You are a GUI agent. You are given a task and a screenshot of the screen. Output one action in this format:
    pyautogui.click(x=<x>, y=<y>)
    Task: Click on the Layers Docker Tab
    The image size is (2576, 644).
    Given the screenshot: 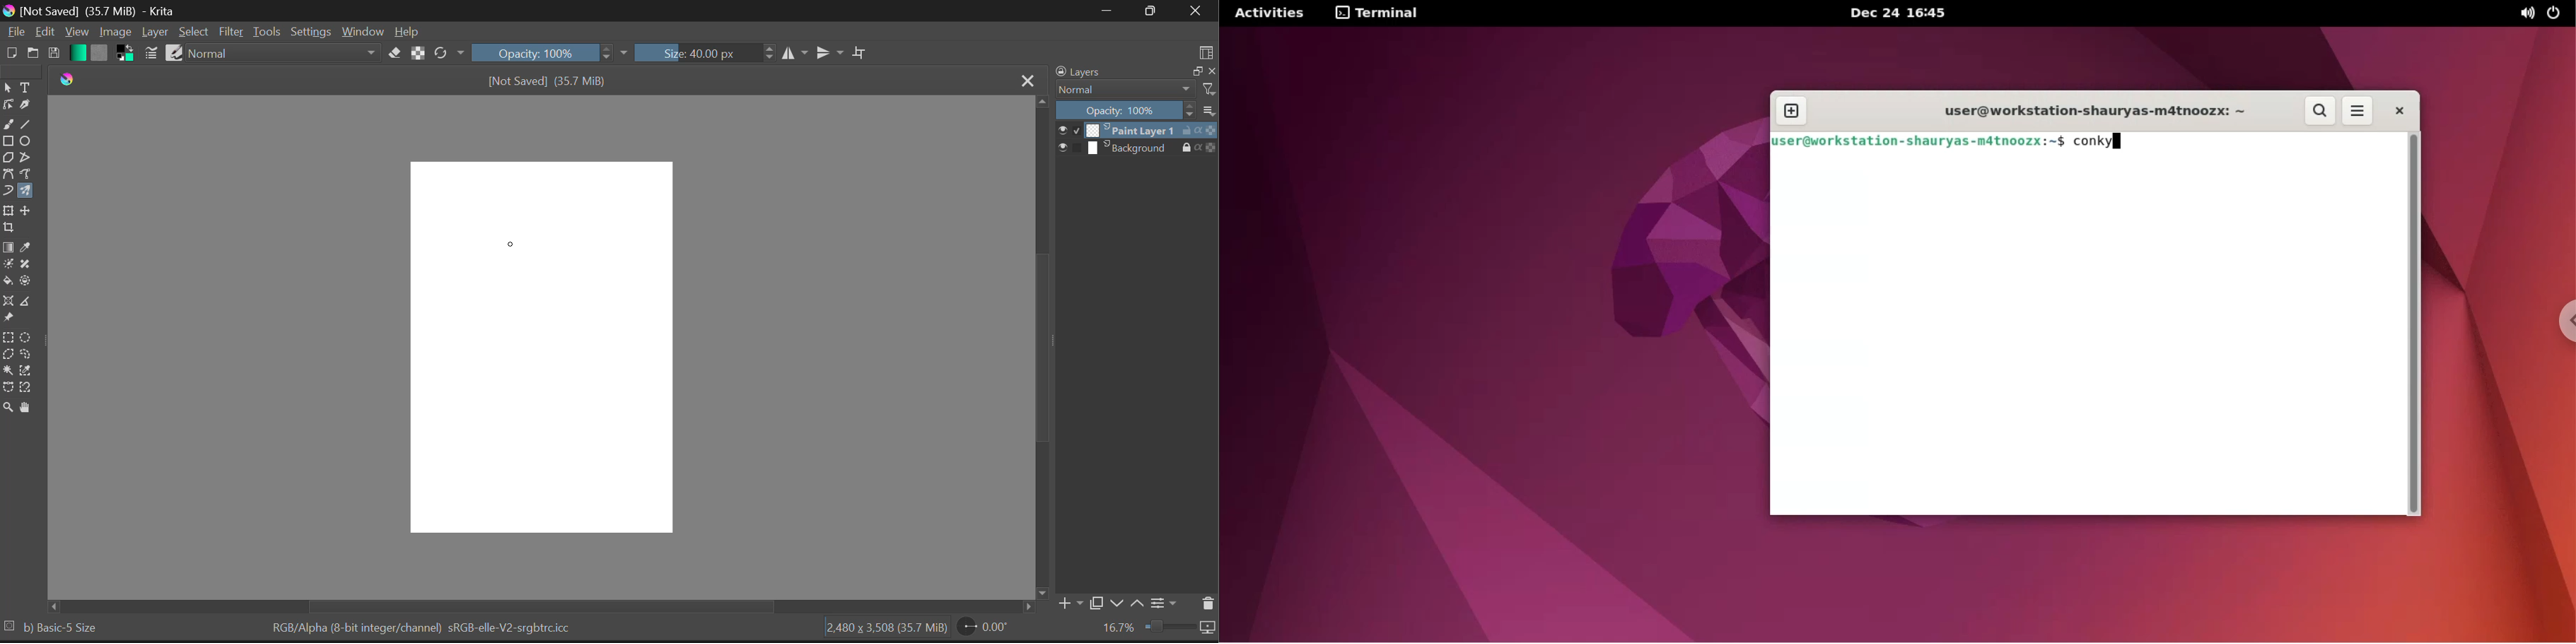 What is the action you would take?
    pyautogui.click(x=1078, y=72)
    